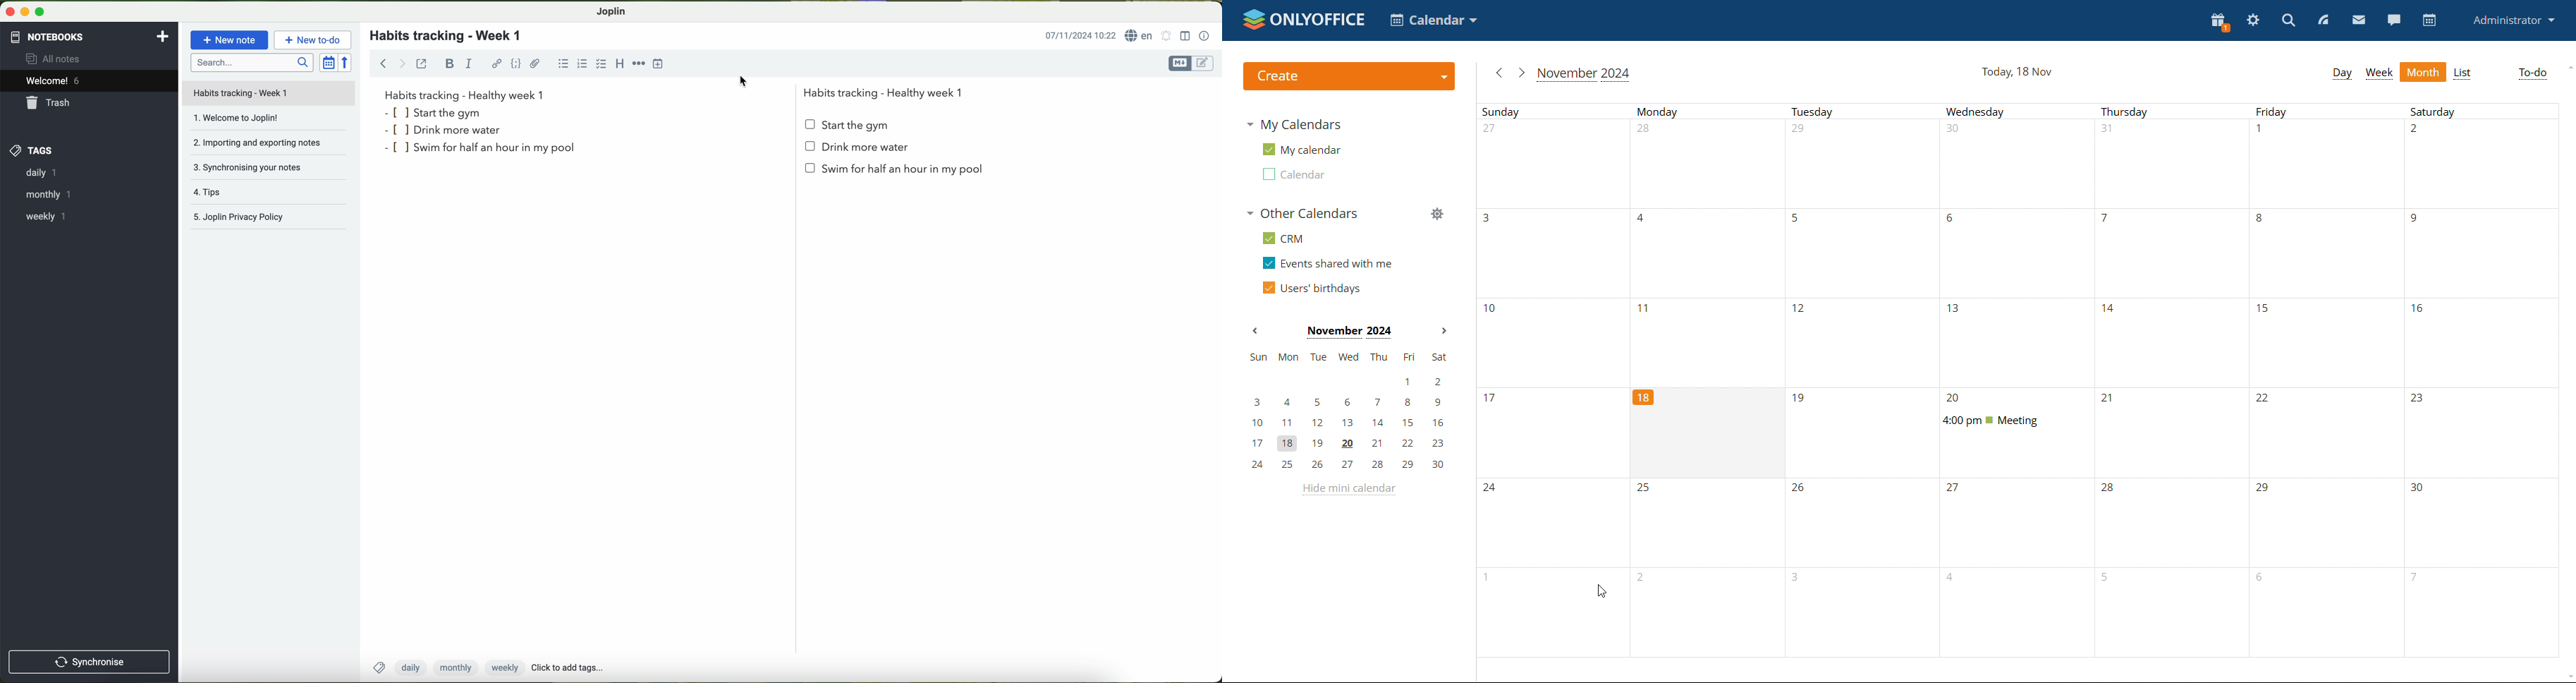  What do you see at coordinates (888, 91) in the screenshot?
I see `Habits tracking - Healthy week 1` at bounding box center [888, 91].